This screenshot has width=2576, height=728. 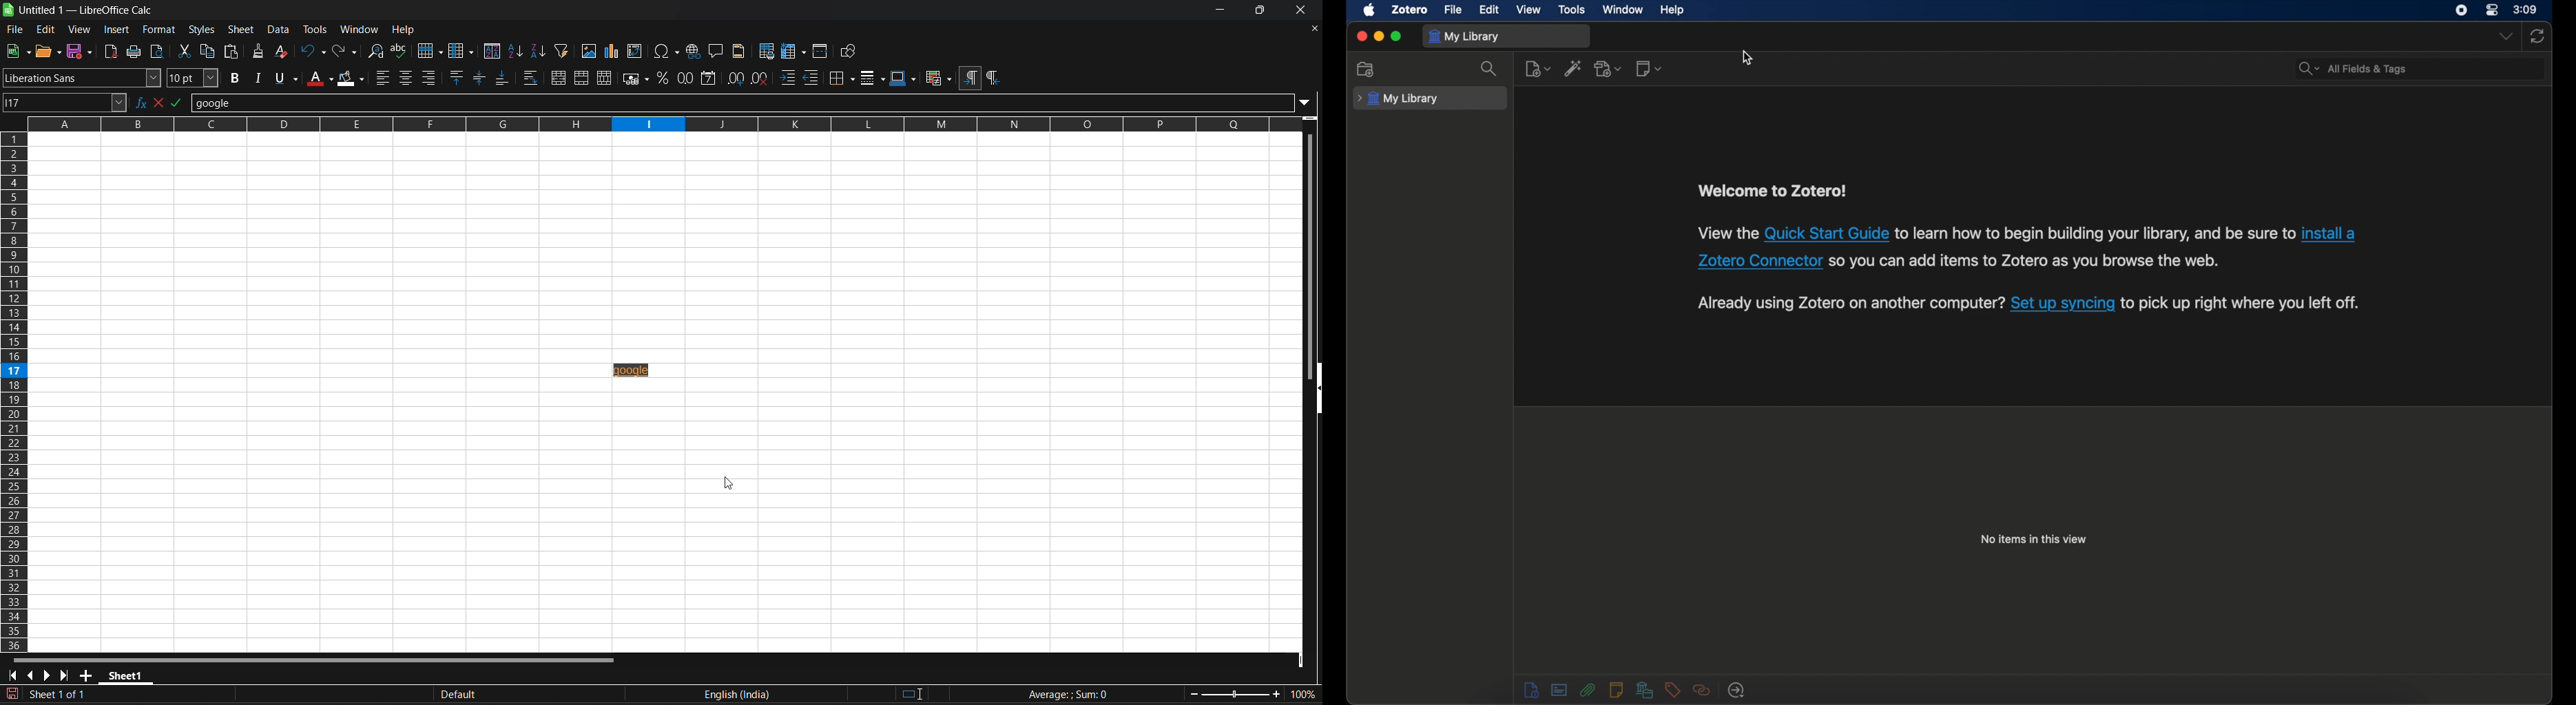 I want to click on border styles, so click(x=873, y=78).